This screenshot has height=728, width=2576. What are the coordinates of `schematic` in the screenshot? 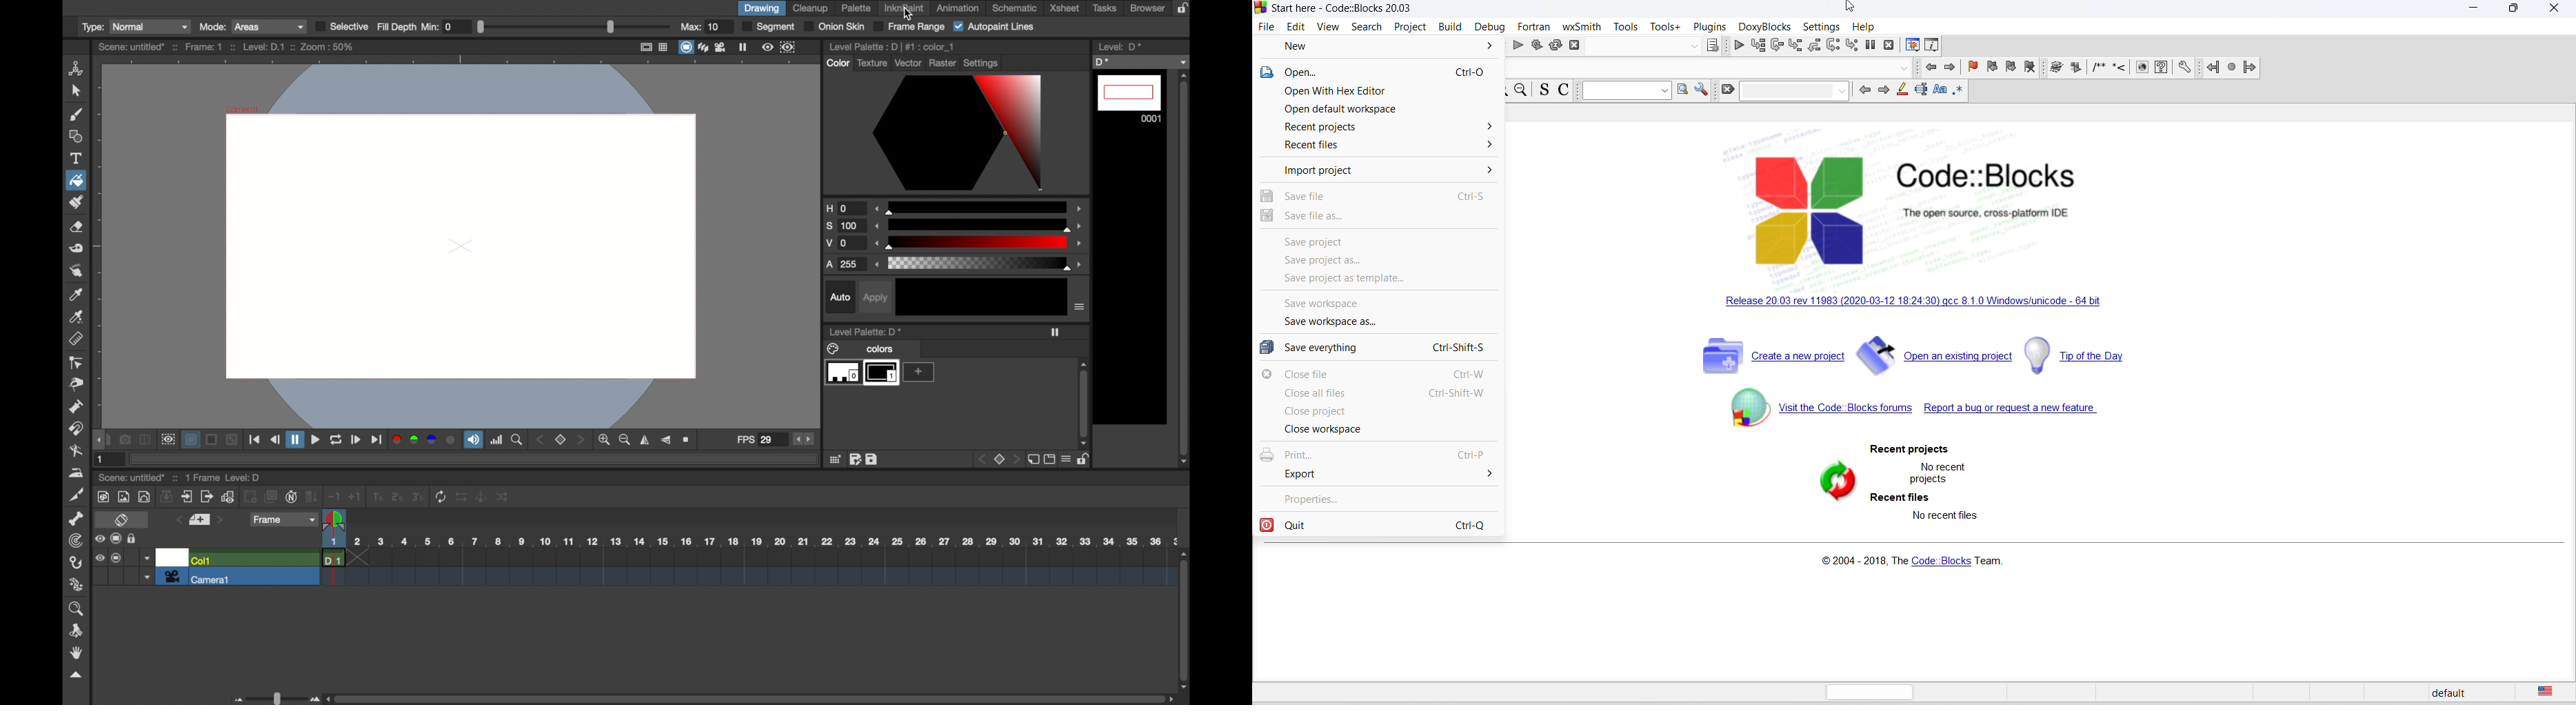 It's located at (1015, 8).